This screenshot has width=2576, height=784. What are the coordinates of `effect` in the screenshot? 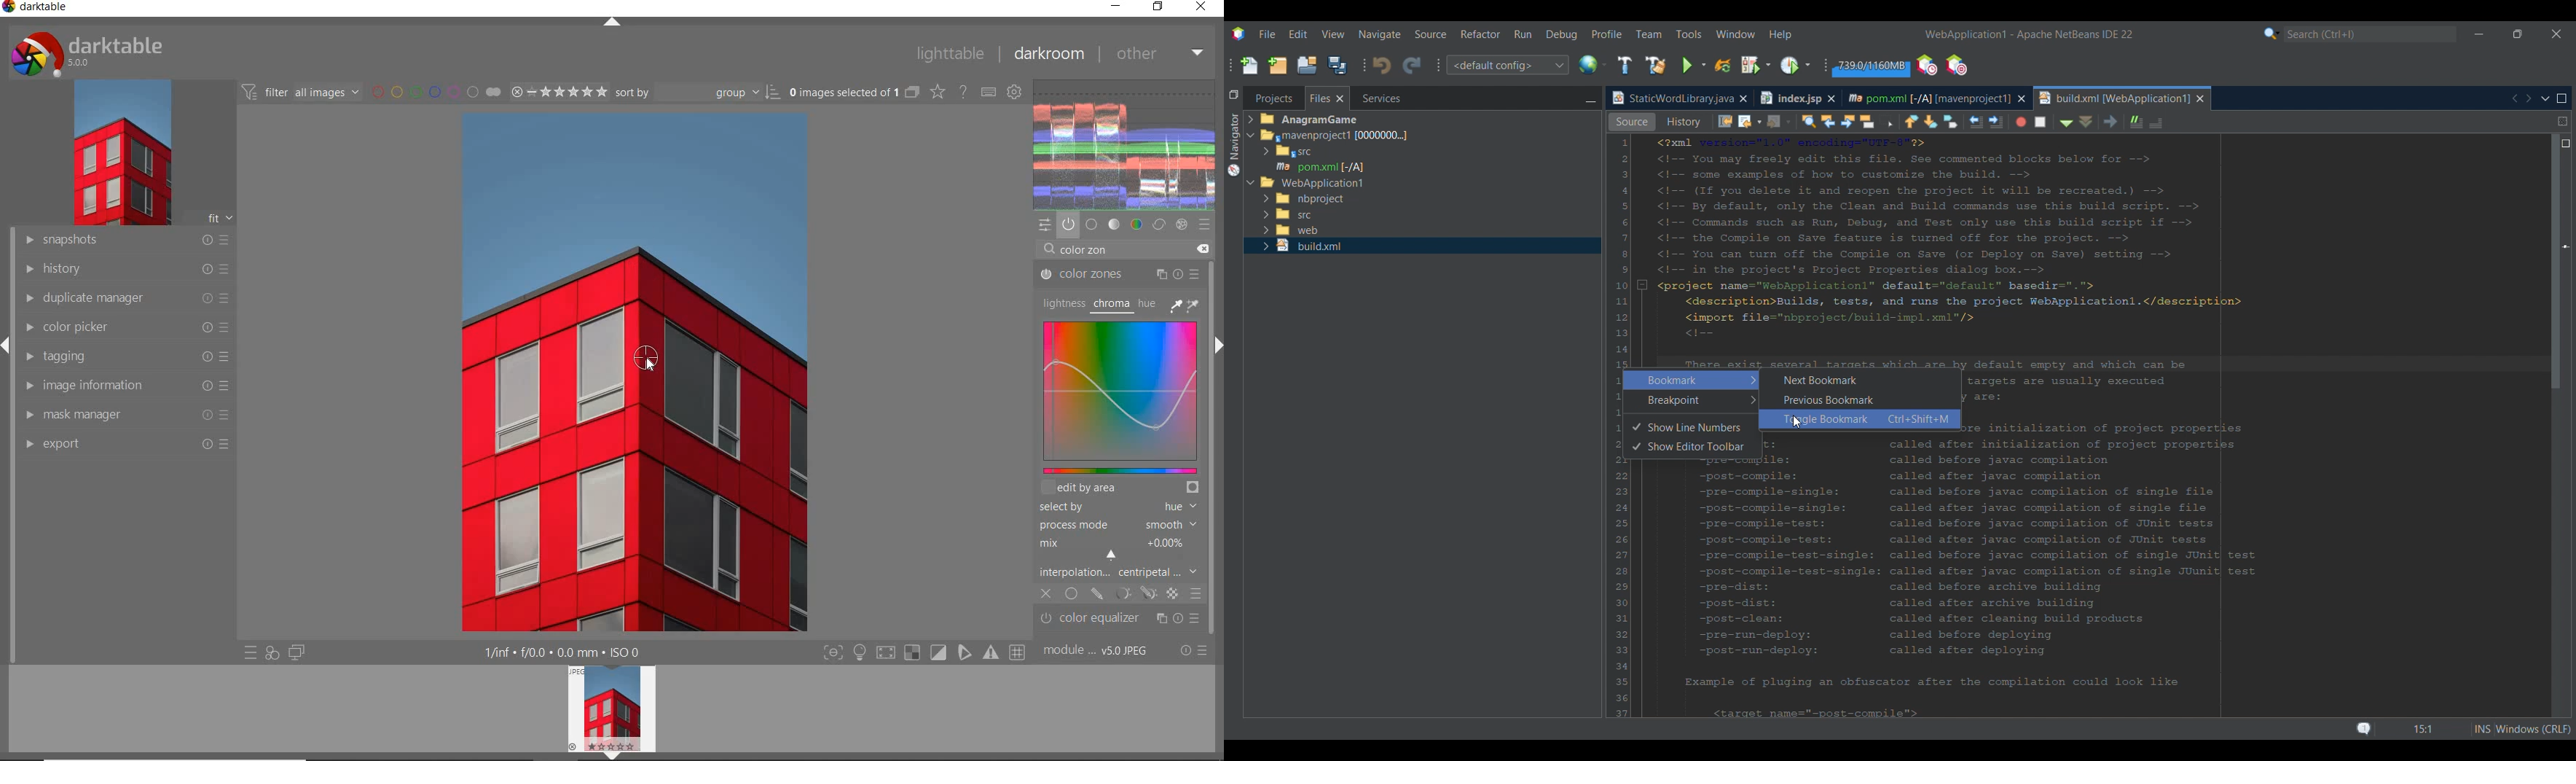 It's located at (1183, 225).